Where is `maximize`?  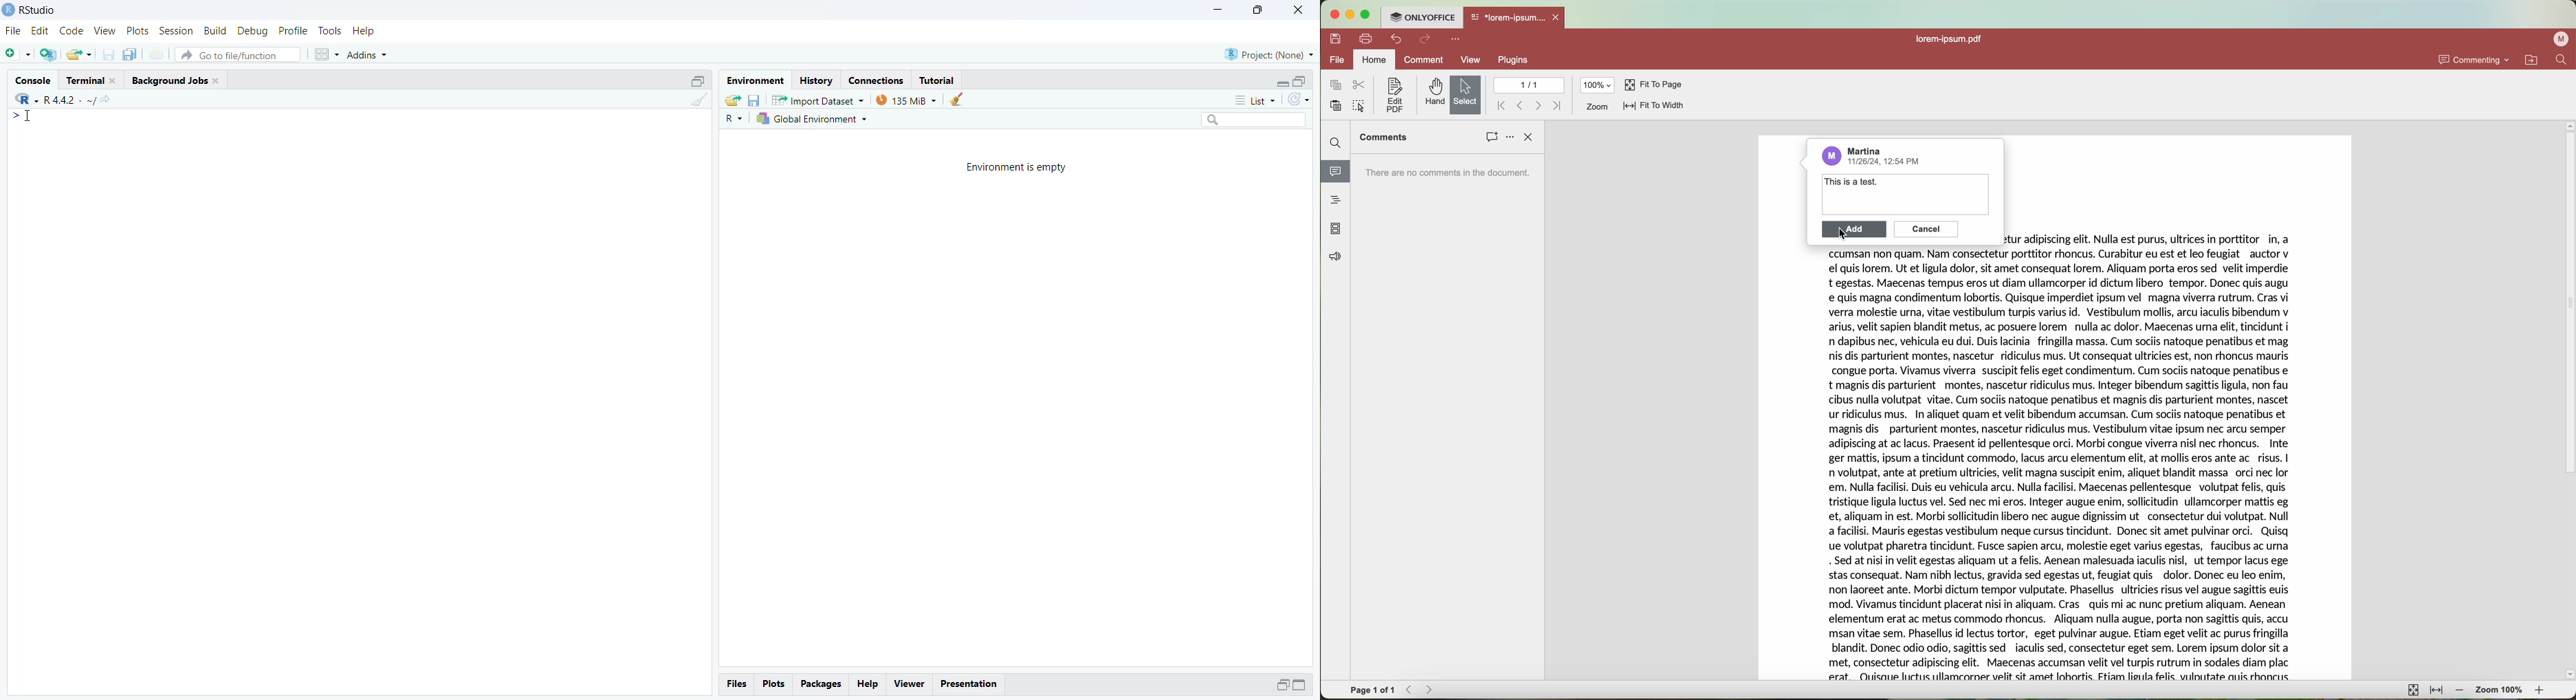 maximize is located at coordinates (1366, 15).